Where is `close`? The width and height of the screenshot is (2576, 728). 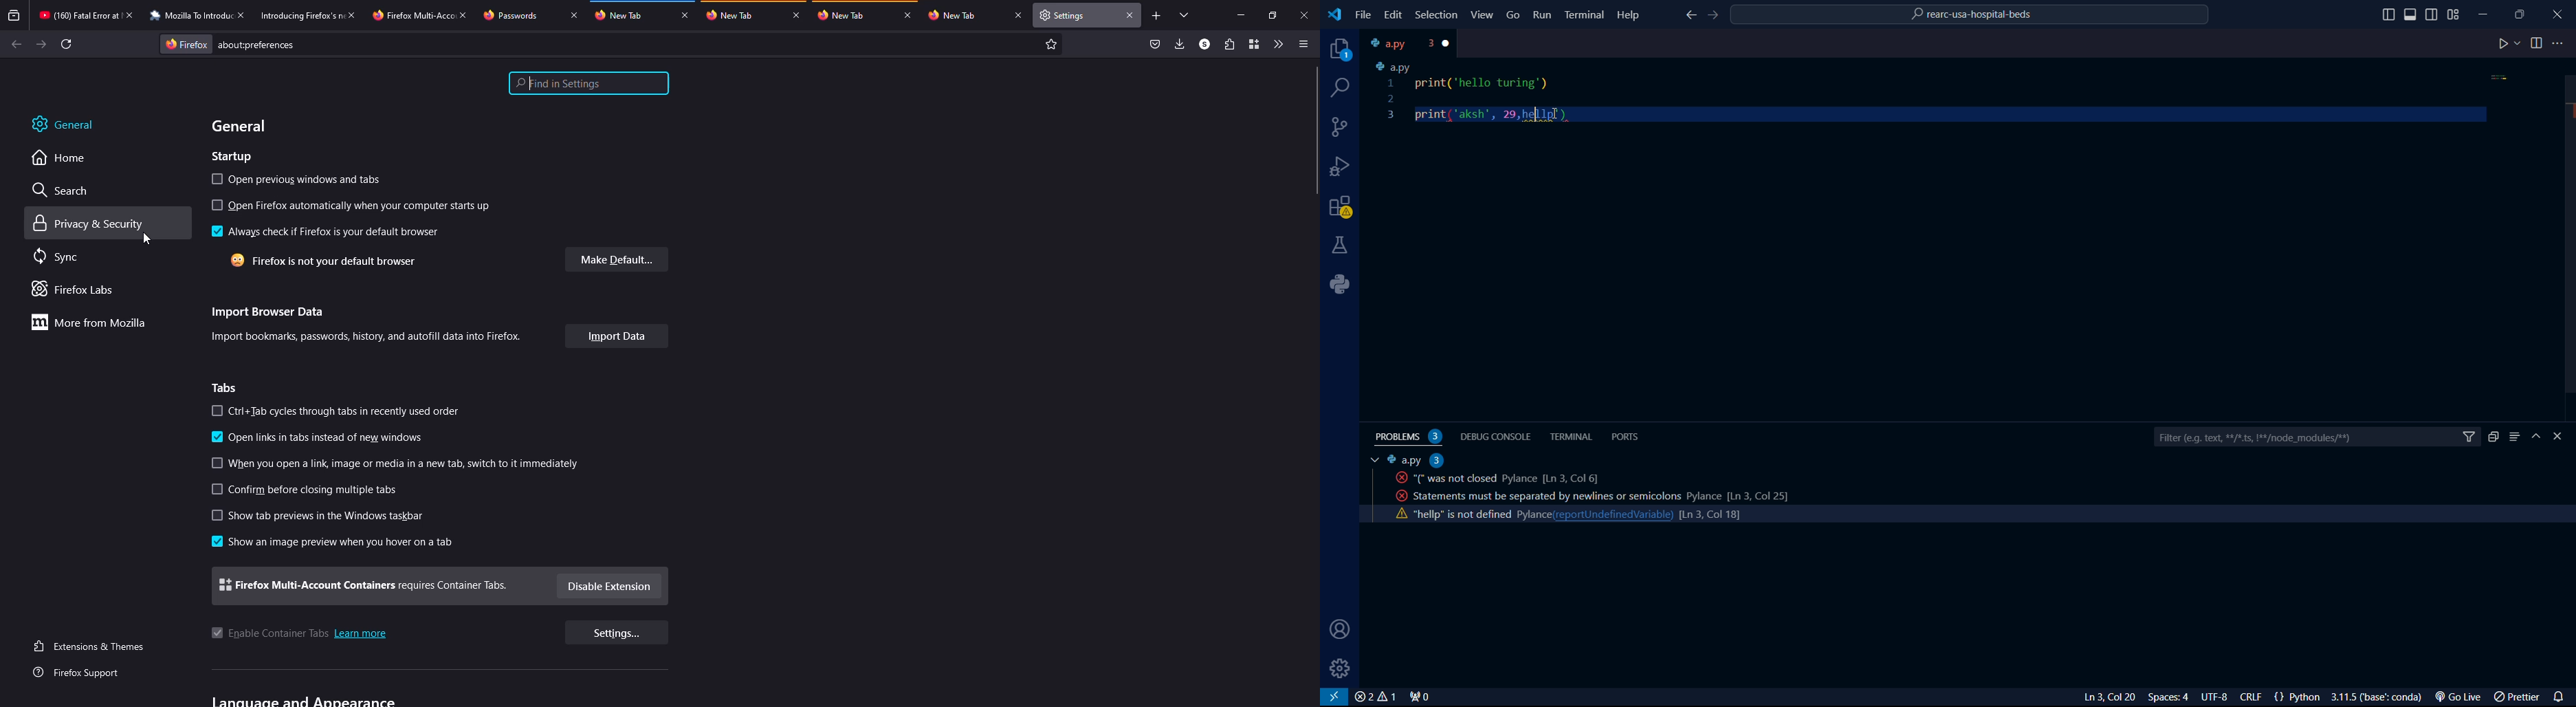
close is located at coordinates (133, 15).